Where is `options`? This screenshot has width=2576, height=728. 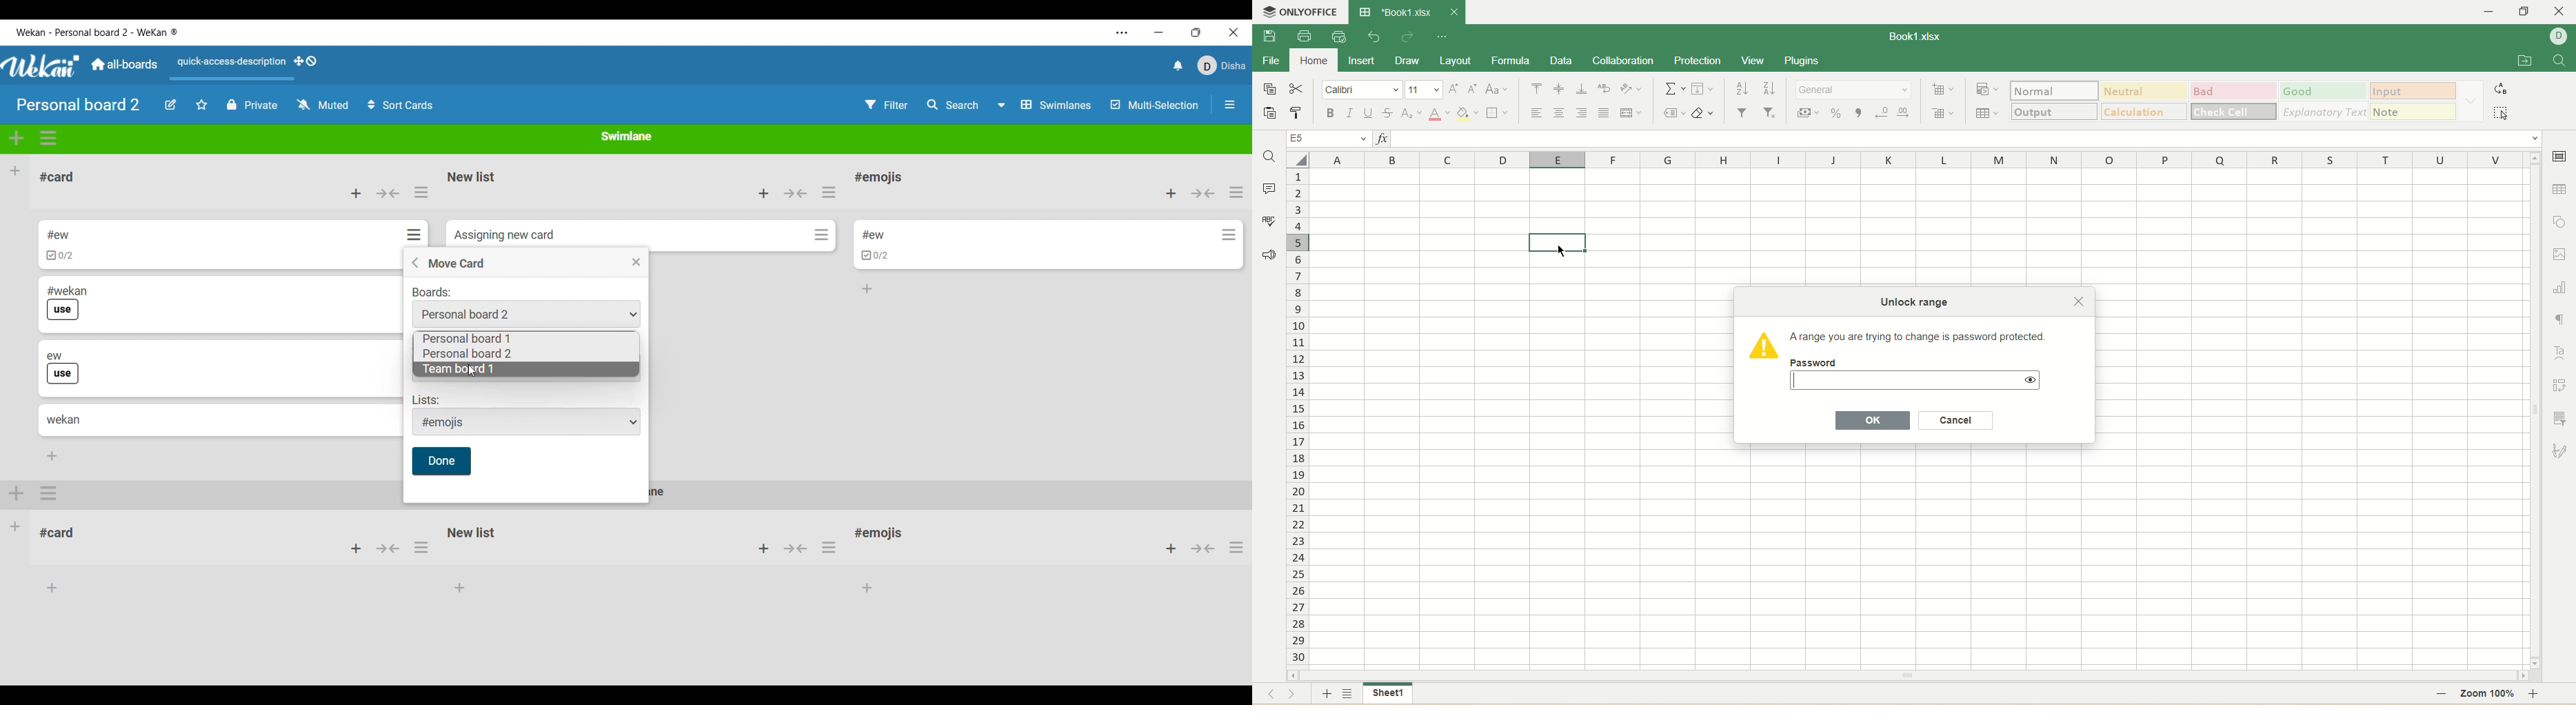
options is located at coordinates (422, 551).